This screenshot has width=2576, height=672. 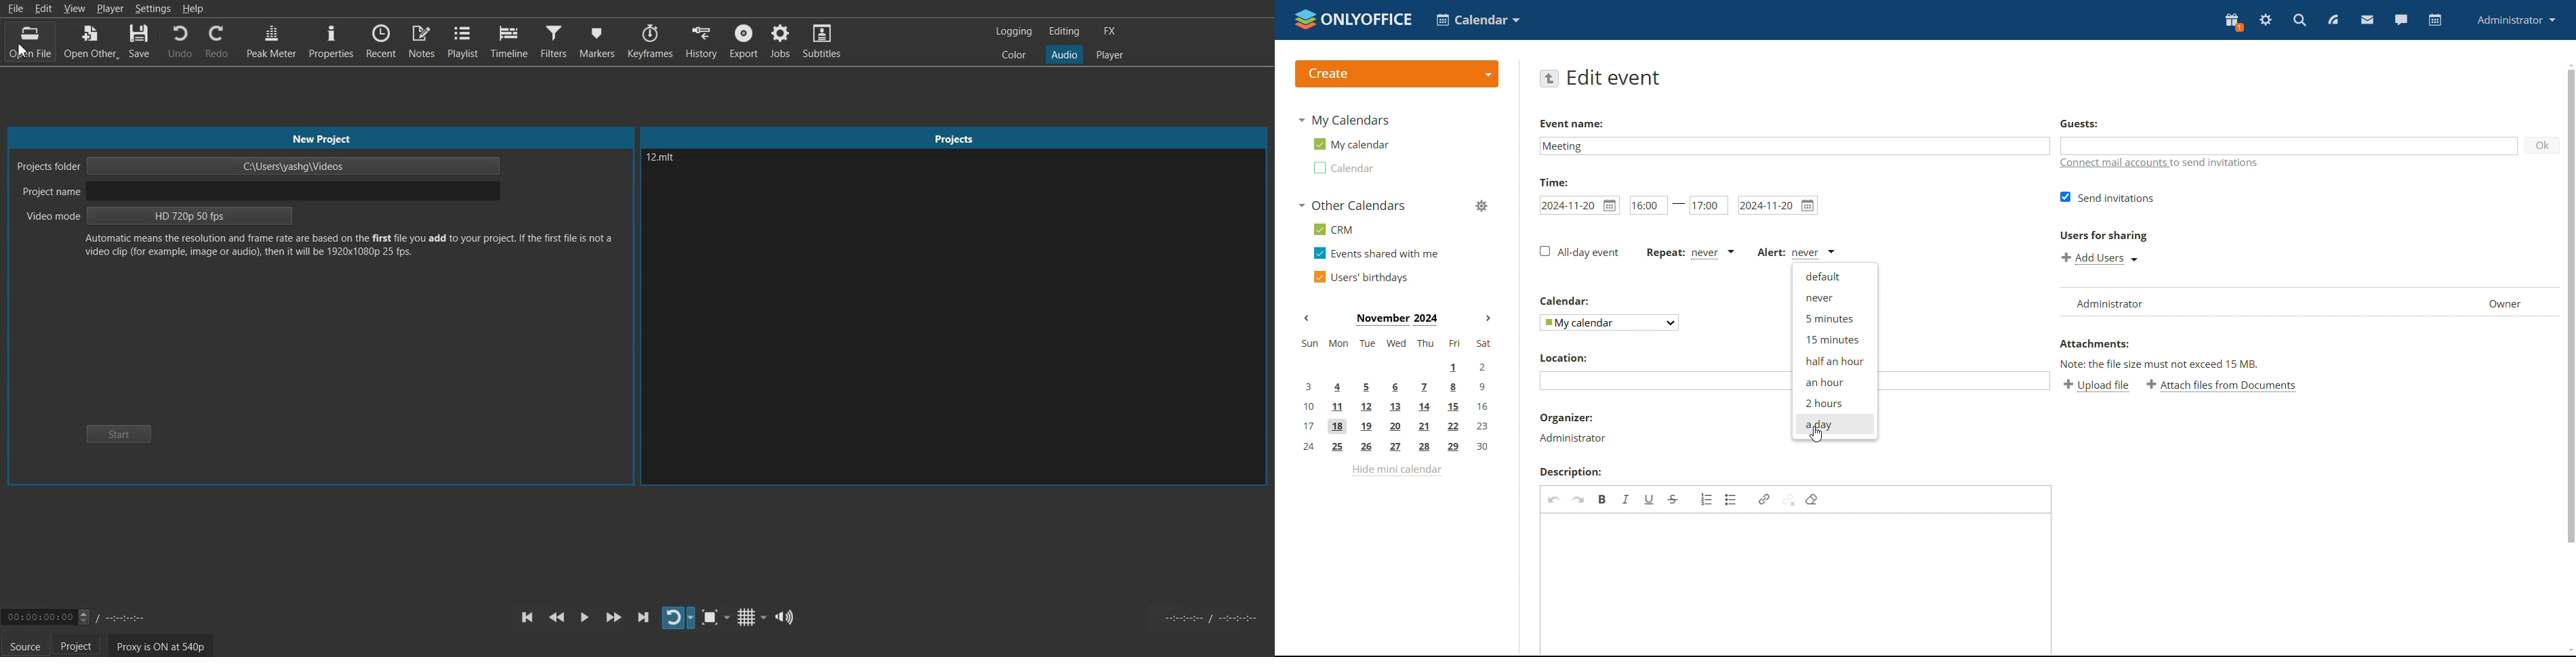 What do you see at coordinates (45, 7) in the screenshot?
I see `Edit` at bounding box center [45, 7].